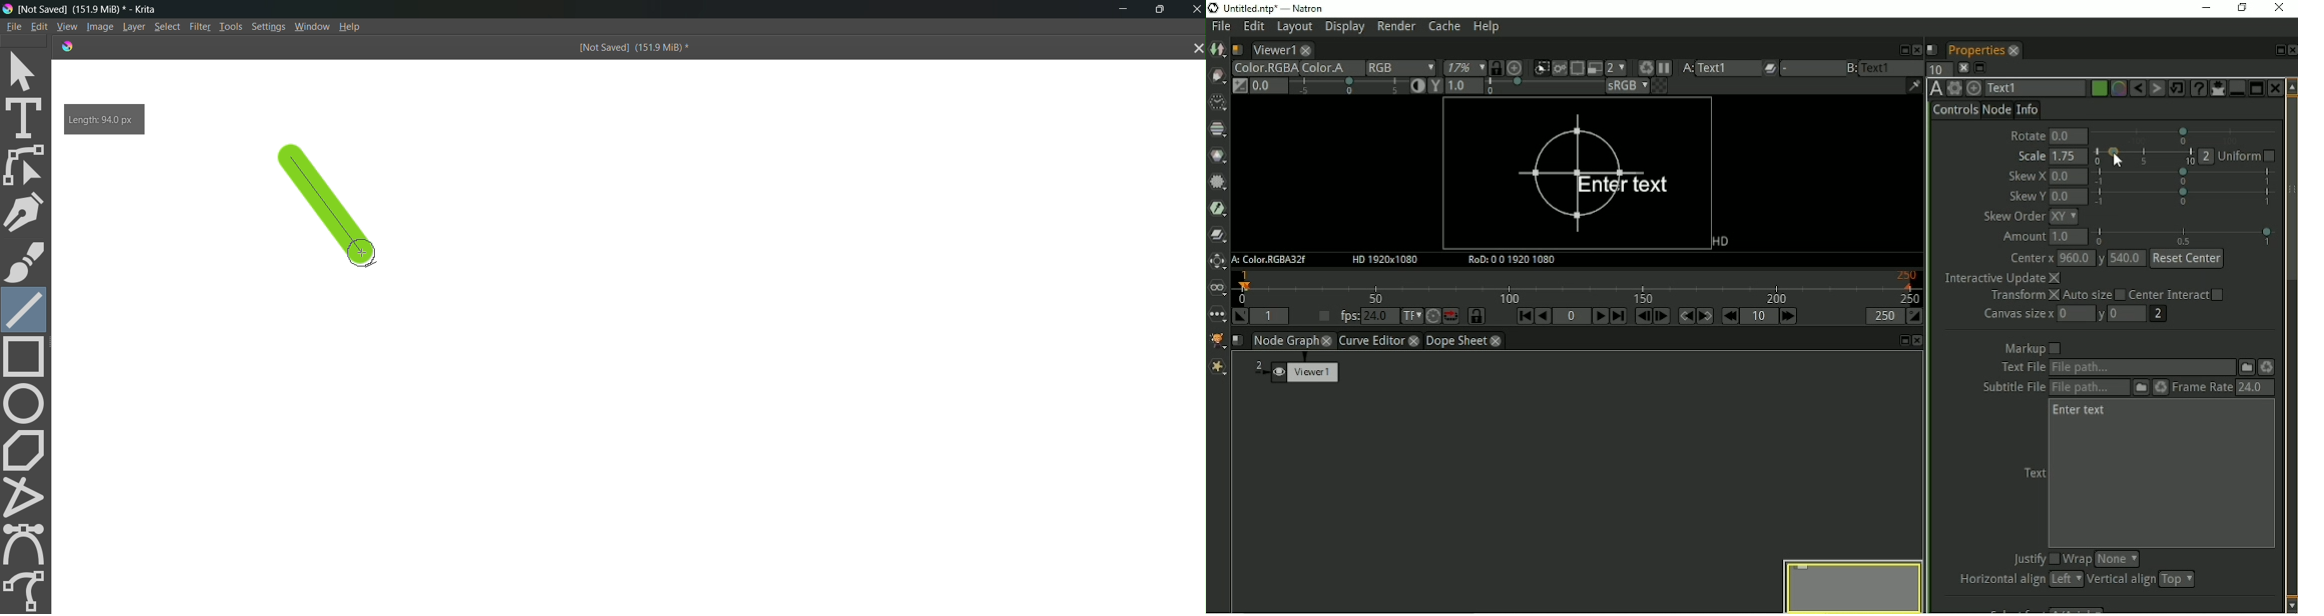 Image resolution: width=2324 pixels, height=616 pixels. Describe the element at coordinates (29, 544) in the screenshot. I see `curve tool` at that location.